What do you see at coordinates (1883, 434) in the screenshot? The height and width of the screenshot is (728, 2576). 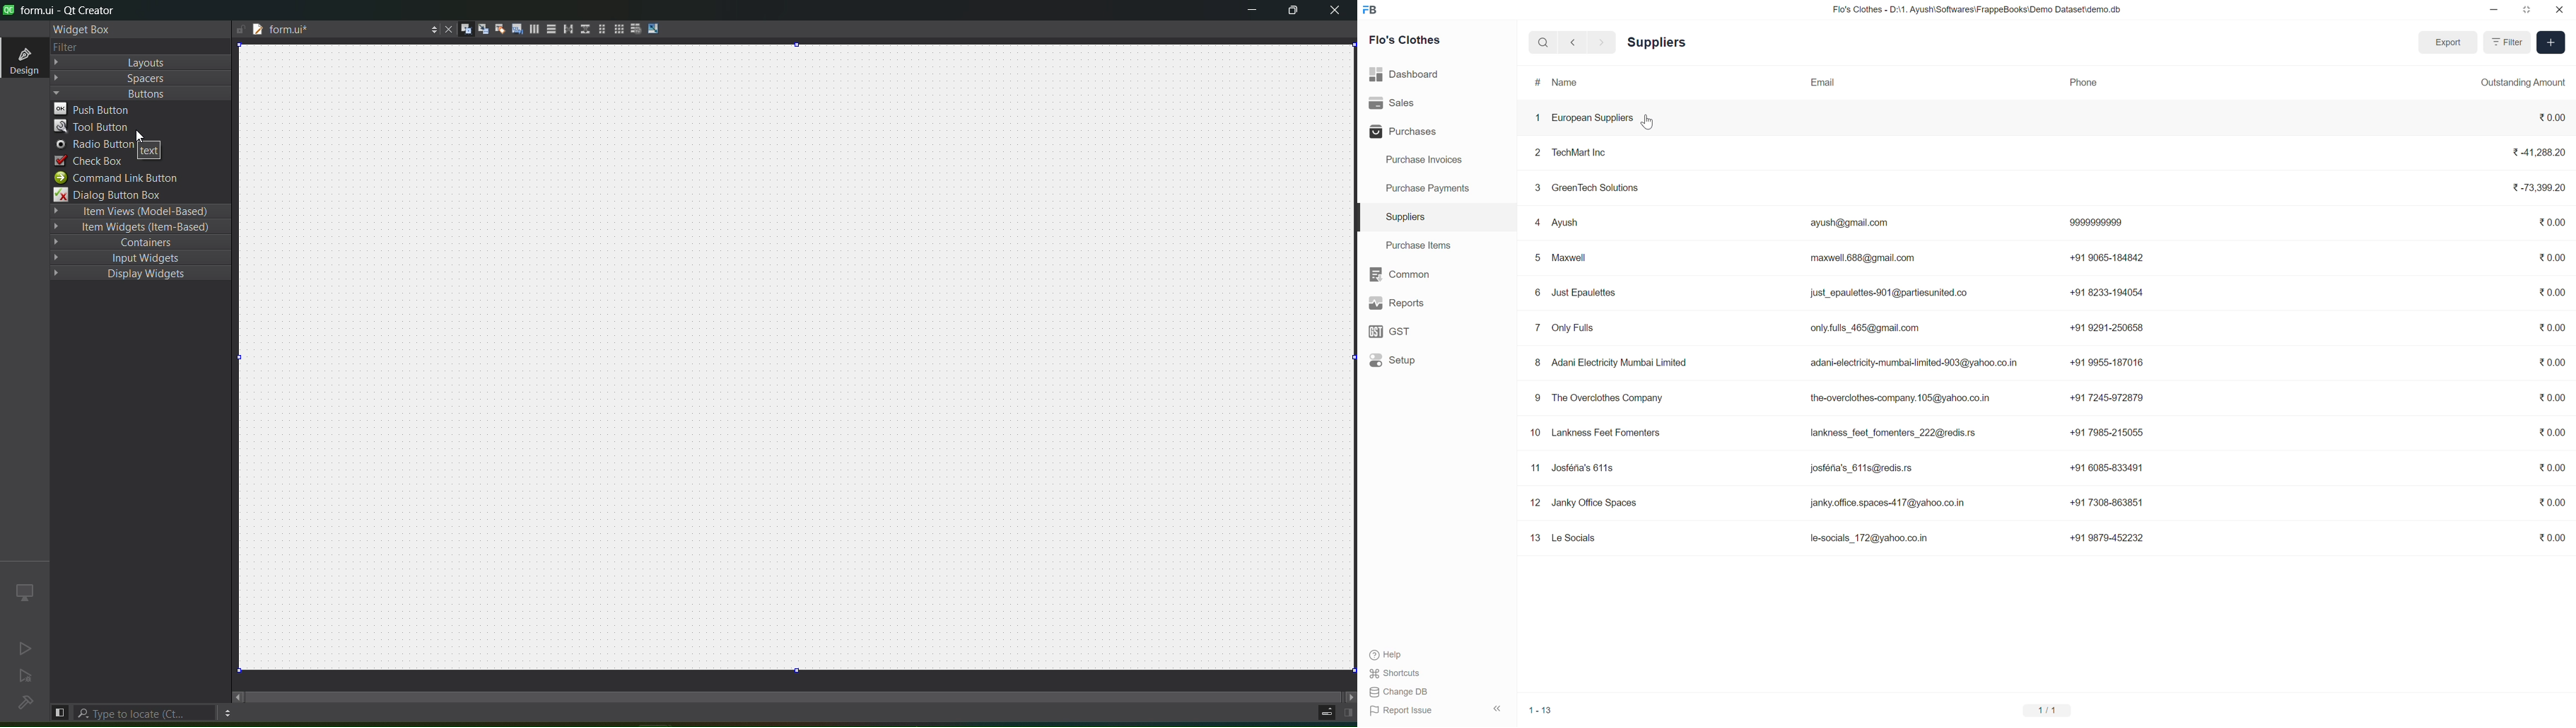 I see `lankness_feet_fomenters_222@redis.rs` at bounding box center [1883, 434].